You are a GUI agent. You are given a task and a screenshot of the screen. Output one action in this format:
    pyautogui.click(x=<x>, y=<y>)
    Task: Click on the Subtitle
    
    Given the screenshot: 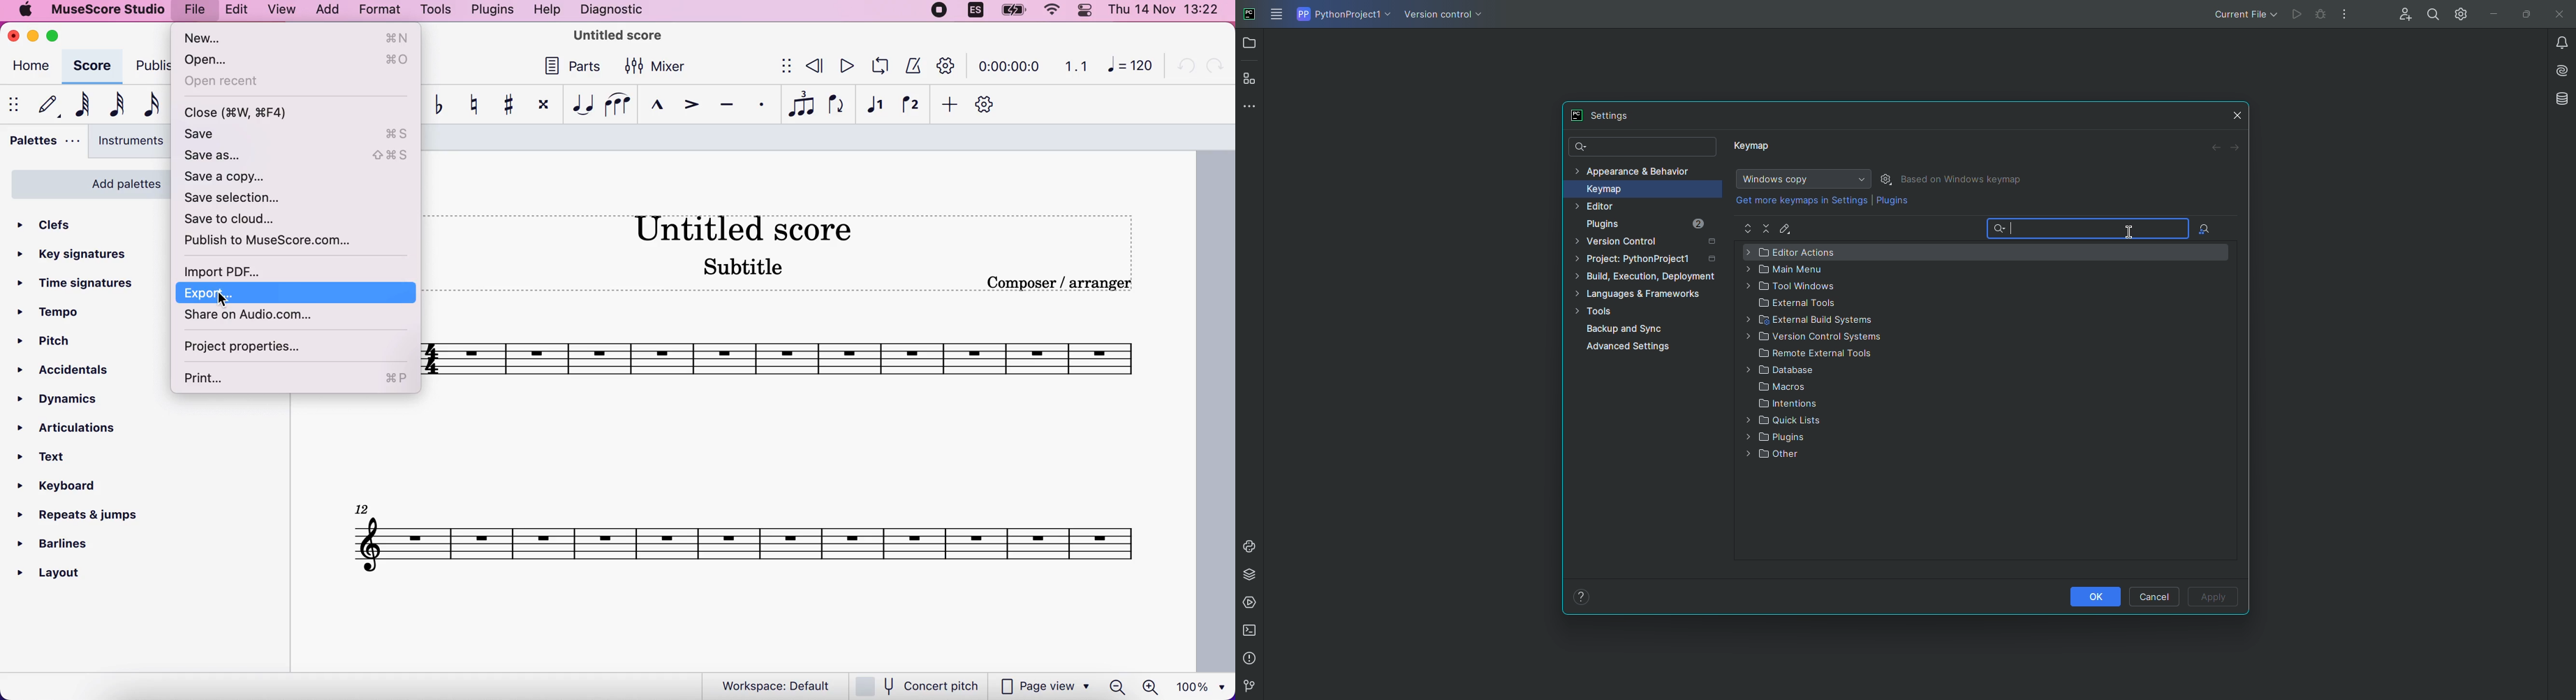 What is the action you would take?
    pyautogui.click(x=743, y=266)
    